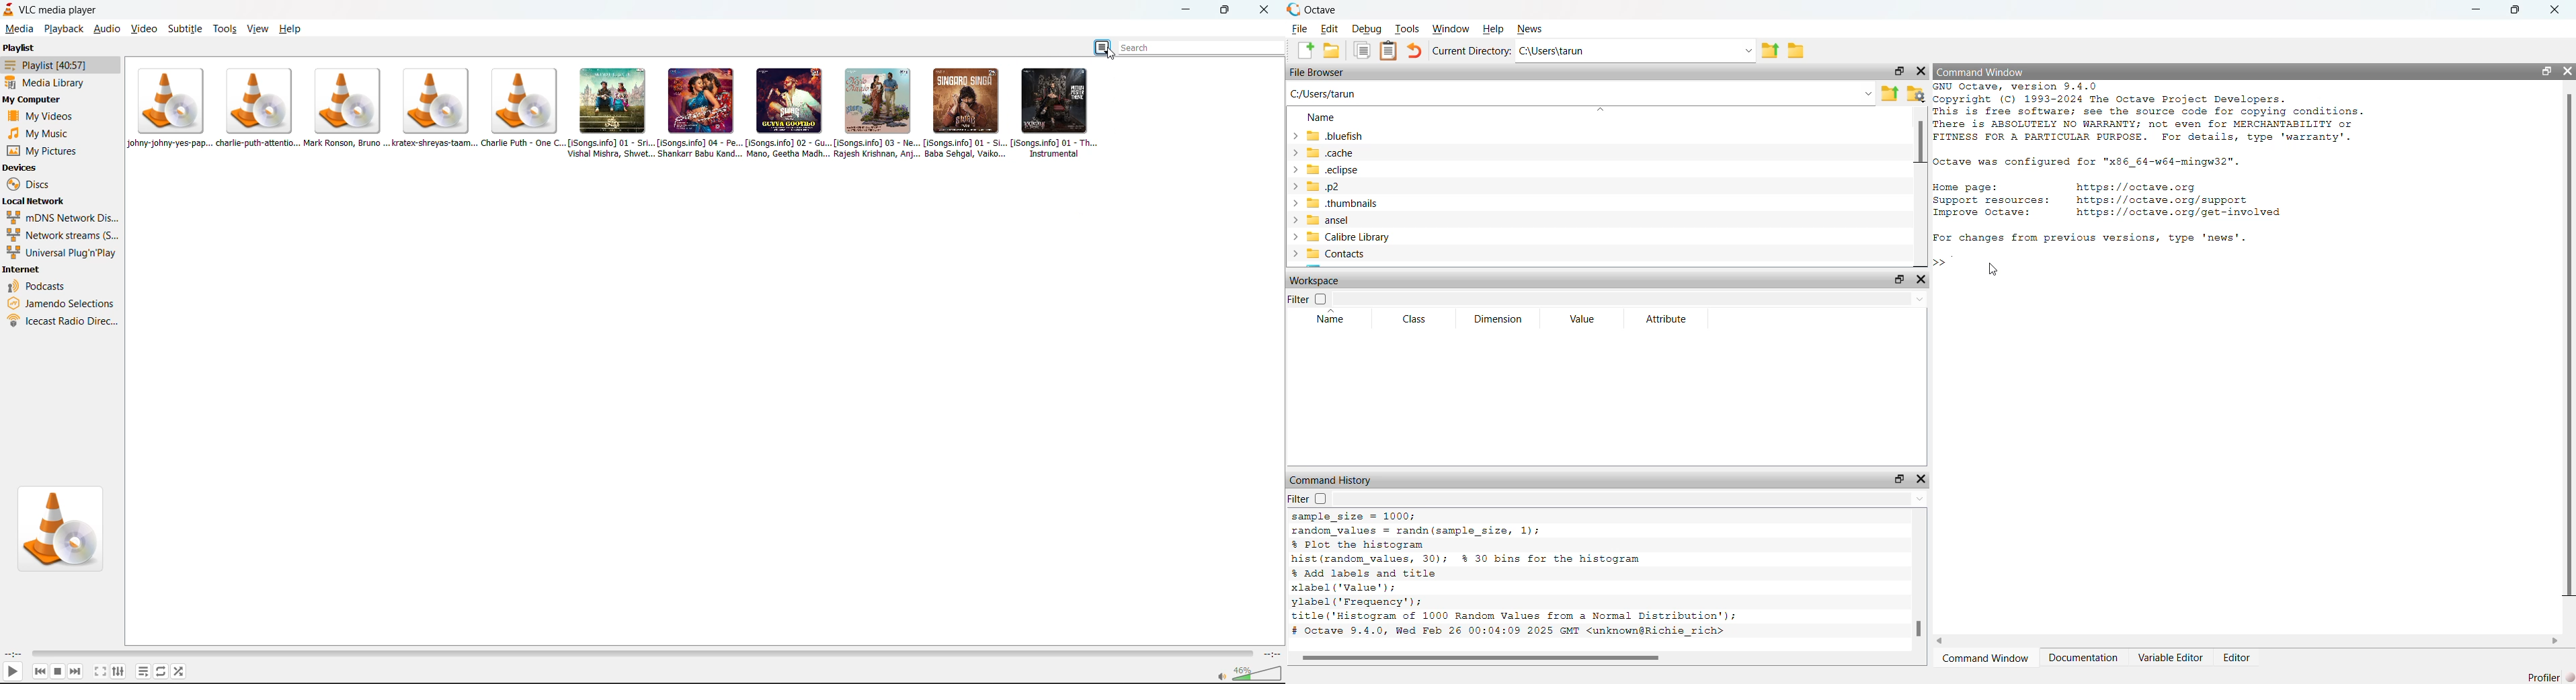 The height and width of the screenshot is (700, 2576). I want to click on Support resources:, so click(1990, 201).